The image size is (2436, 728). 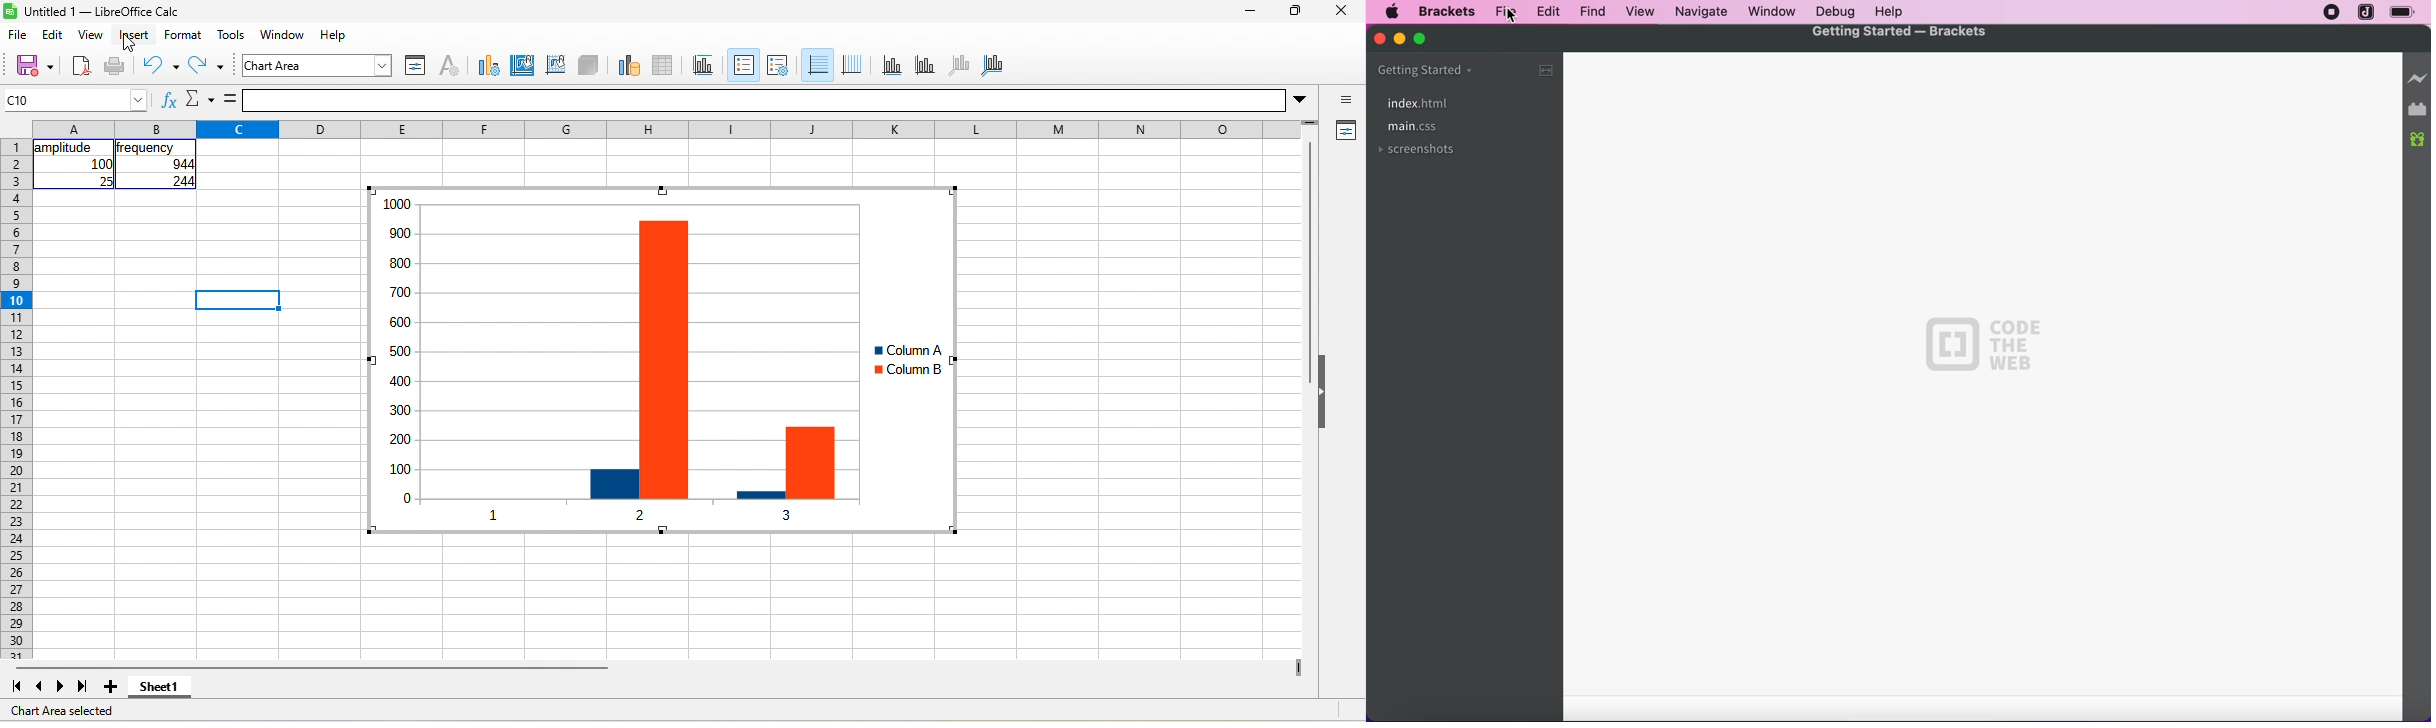 I want to click on chart wall, so click(x=555, y=63).